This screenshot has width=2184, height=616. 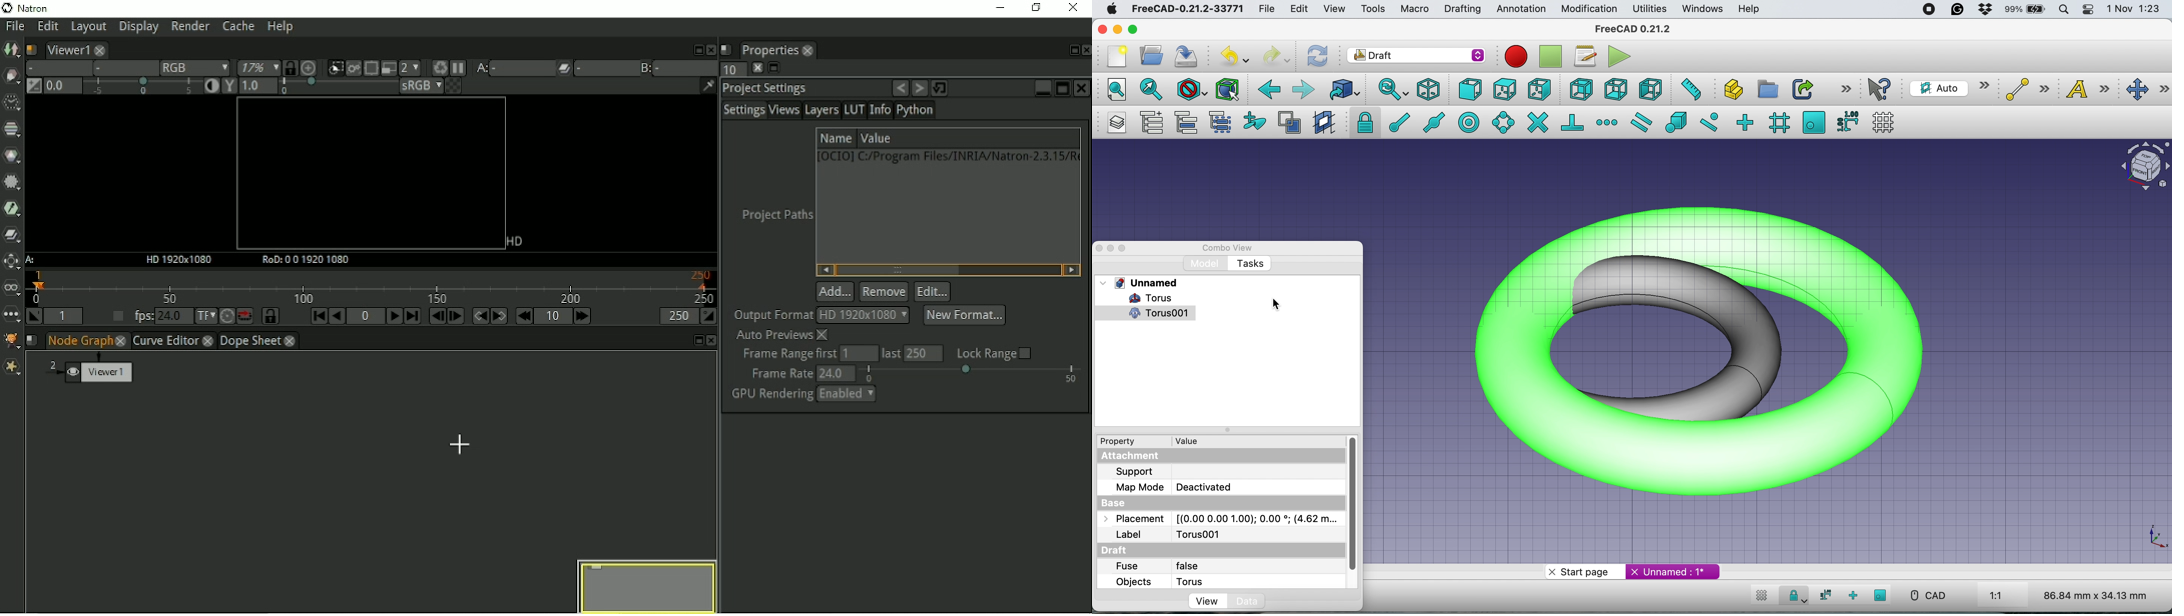 I want to click on maximise, so click(x=1135, y=30).